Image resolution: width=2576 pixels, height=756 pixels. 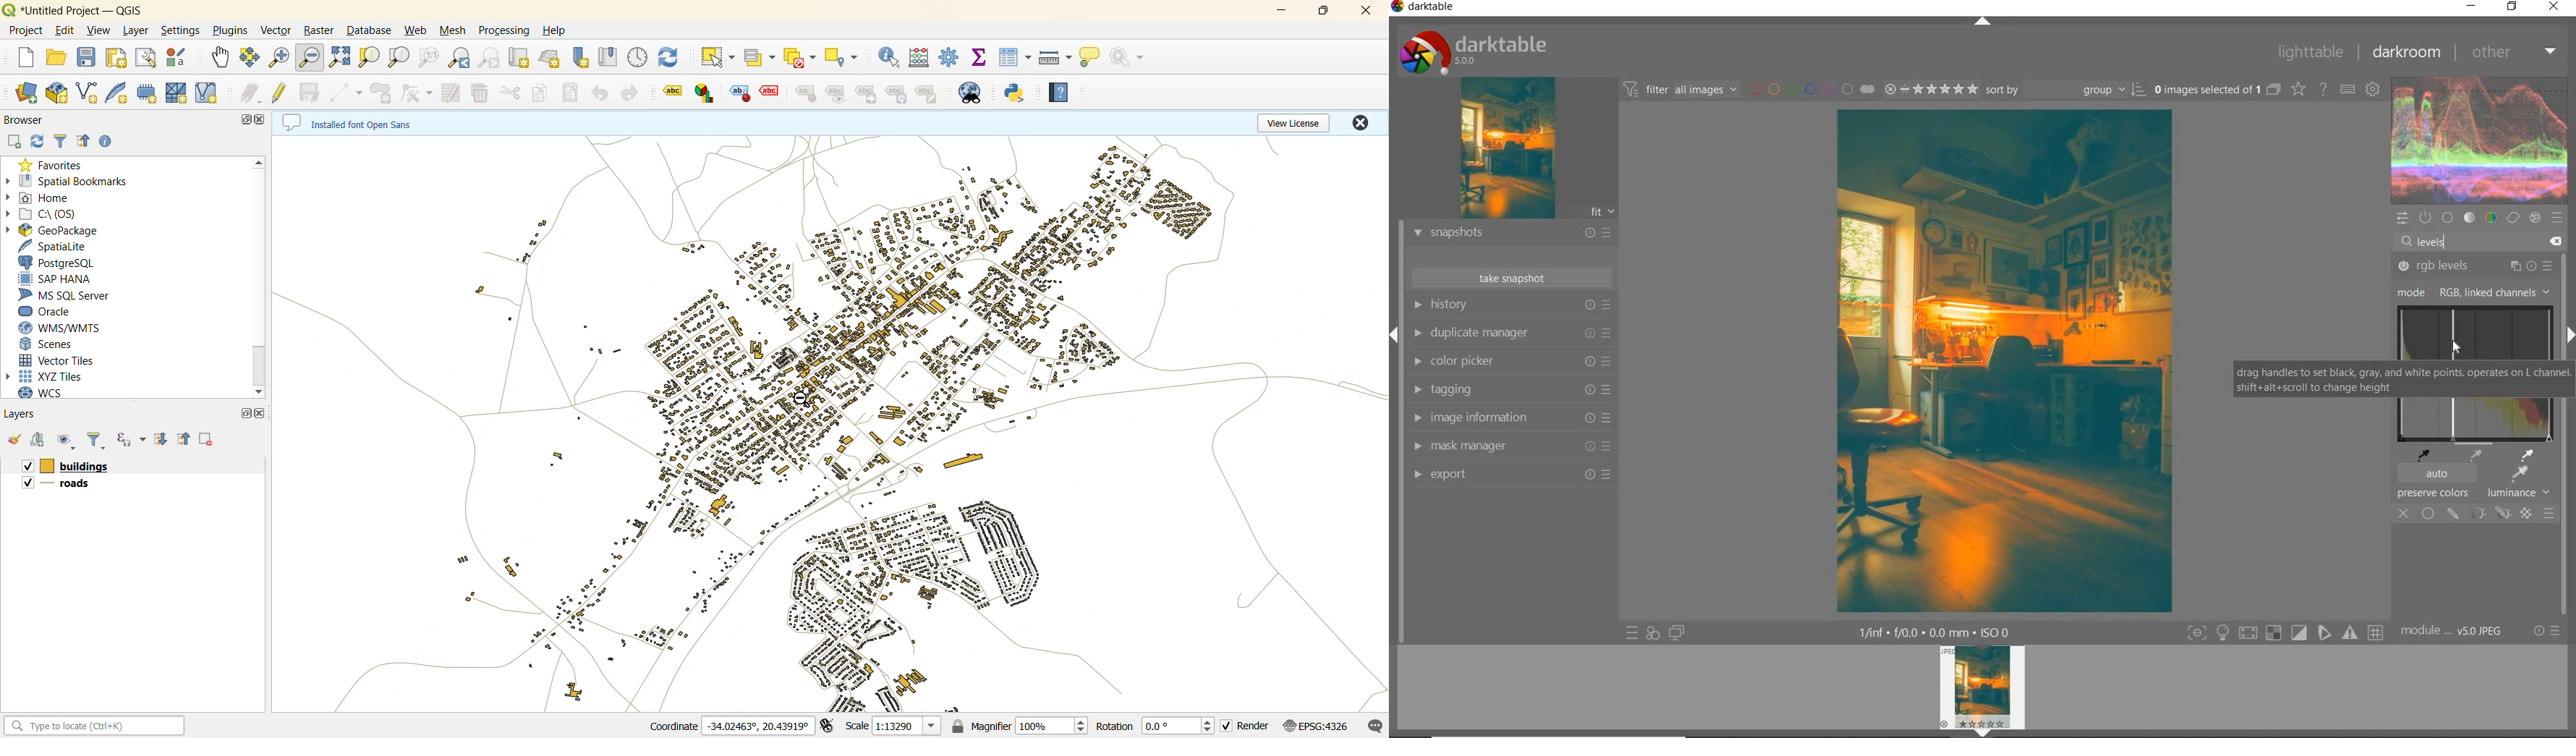 I want to click on module, so click(x=2451, y=629).